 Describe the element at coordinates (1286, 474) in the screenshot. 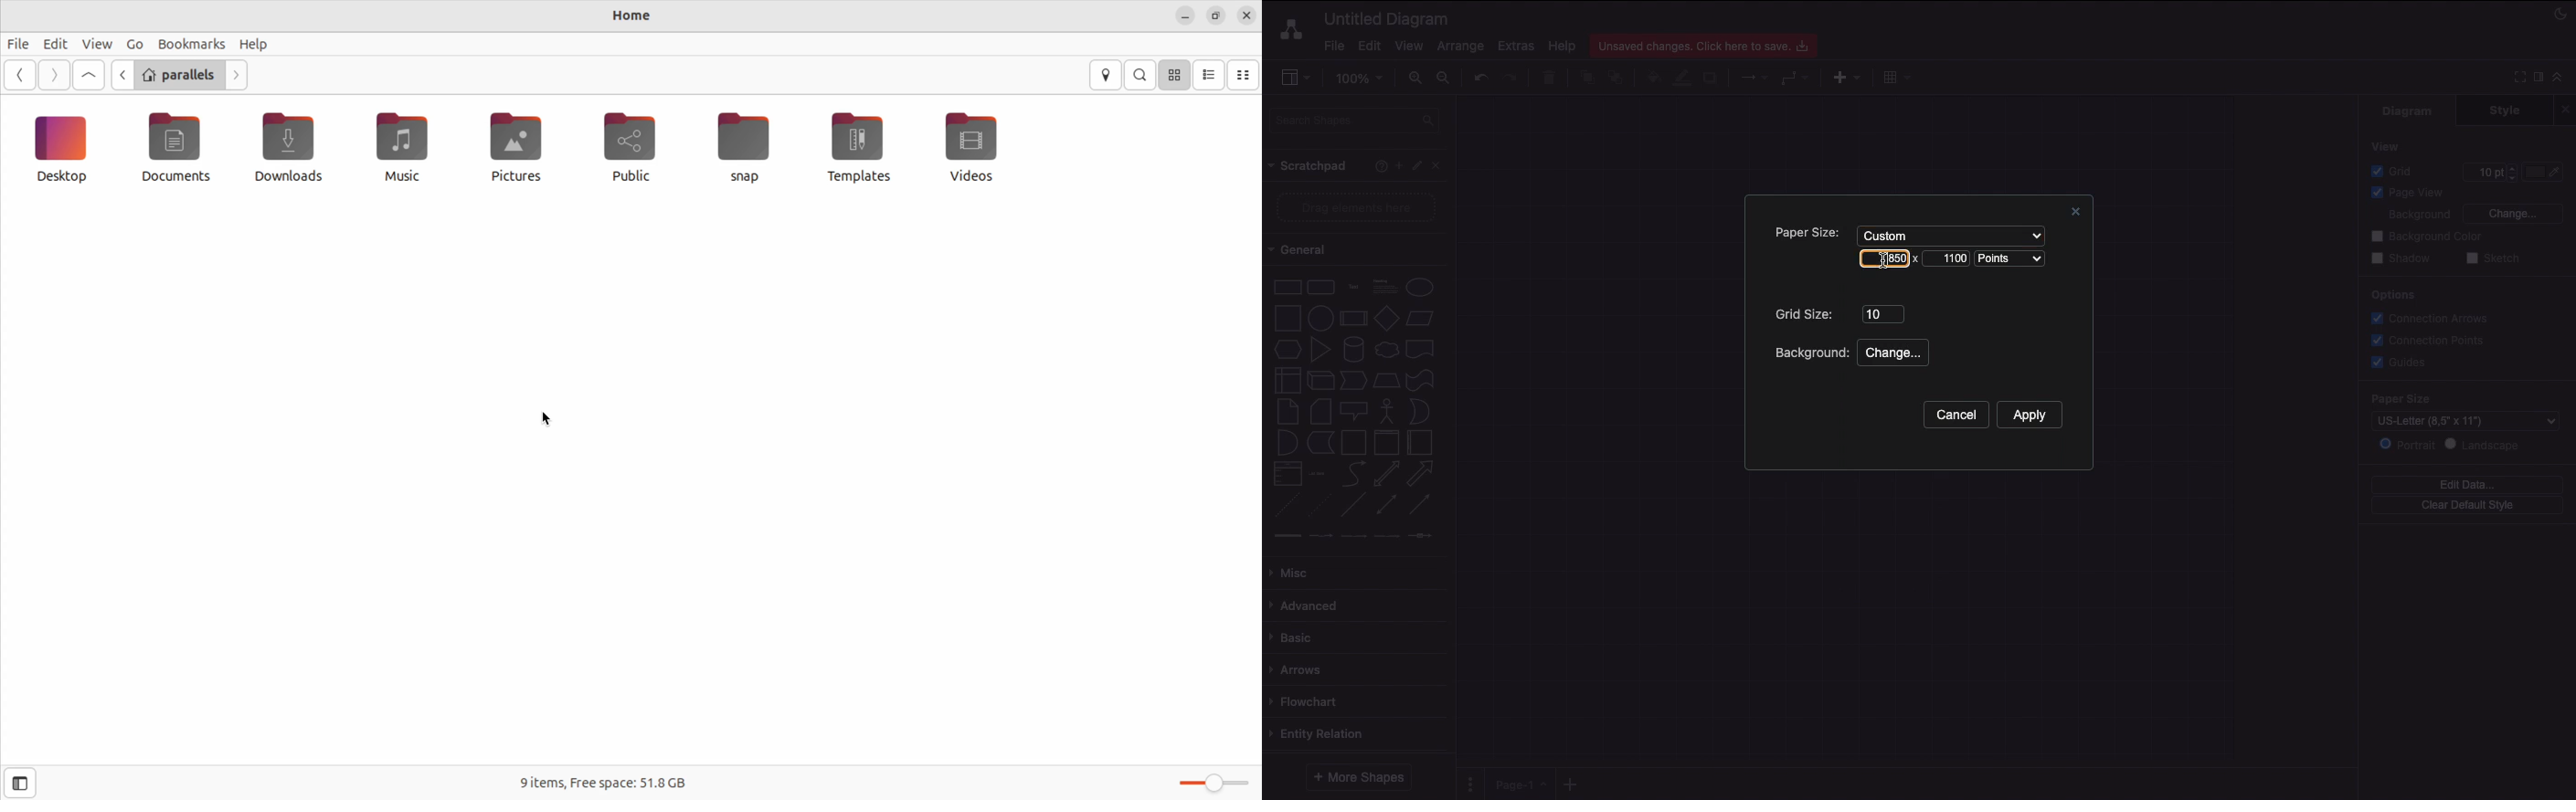

I see `List` at that location.